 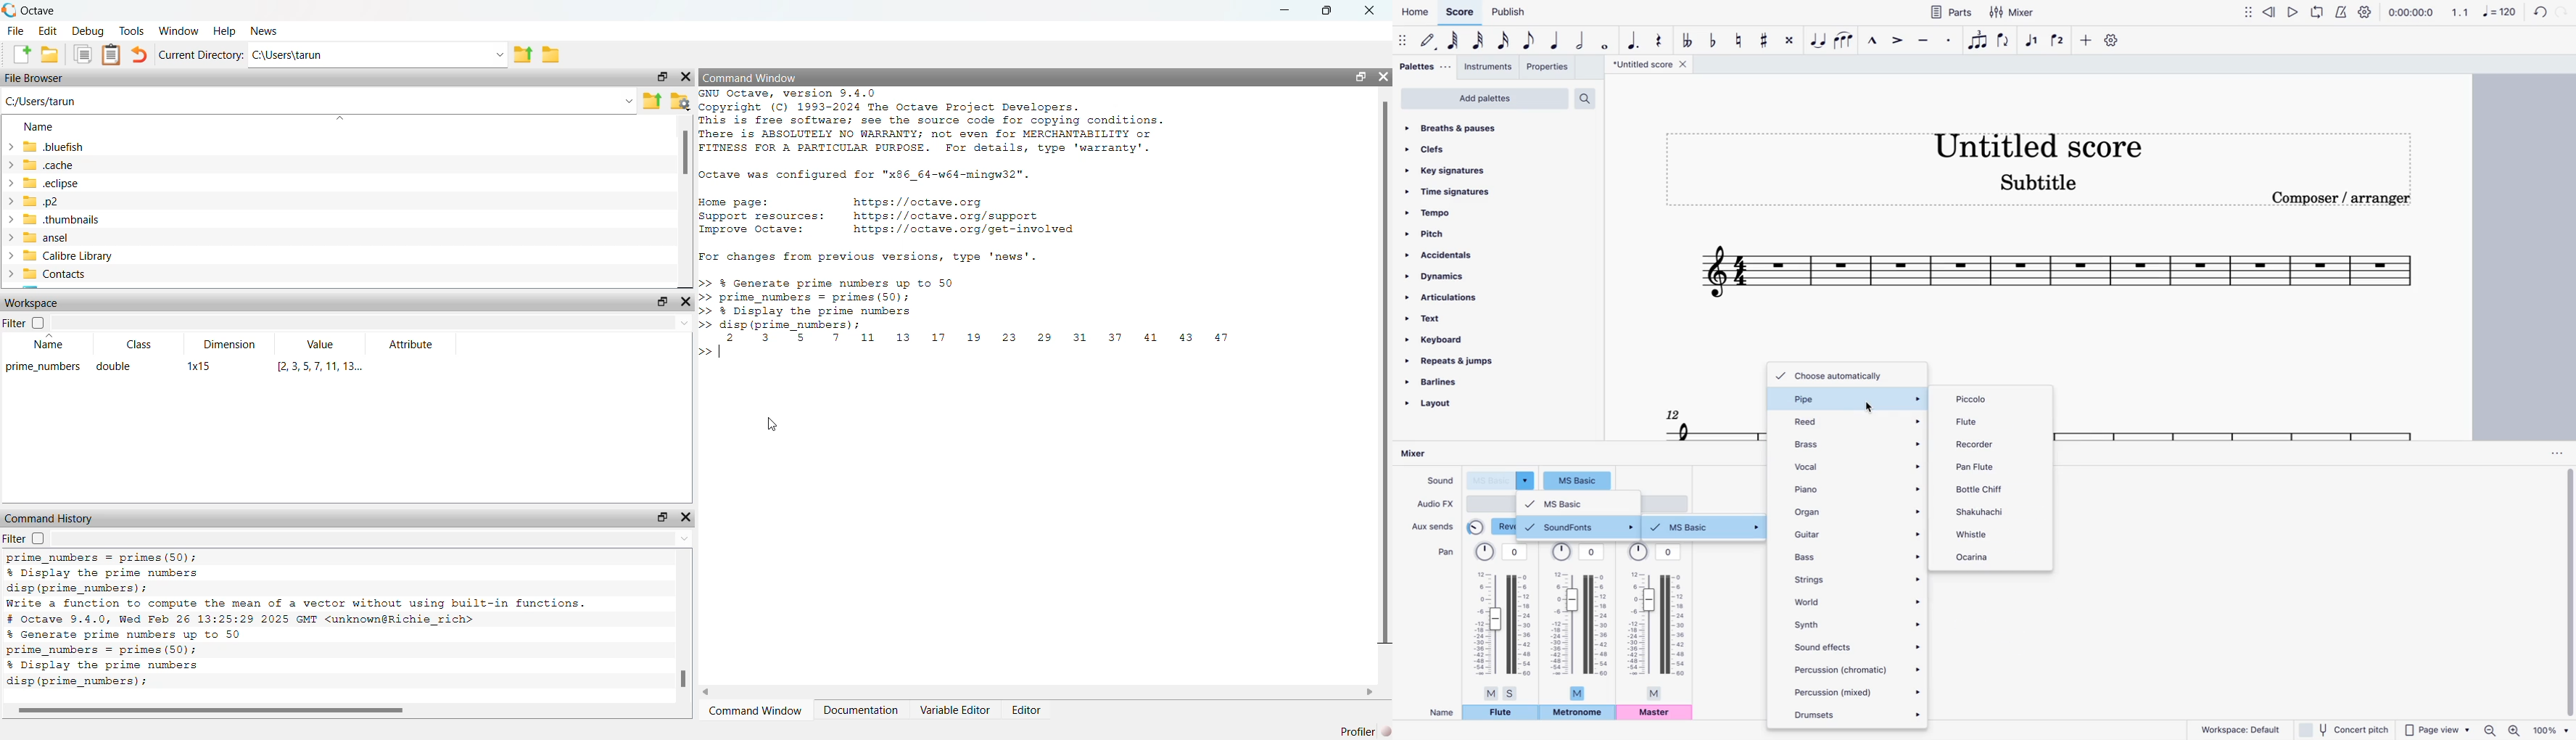 I want to click on synth, so click(x=1857, y=623).